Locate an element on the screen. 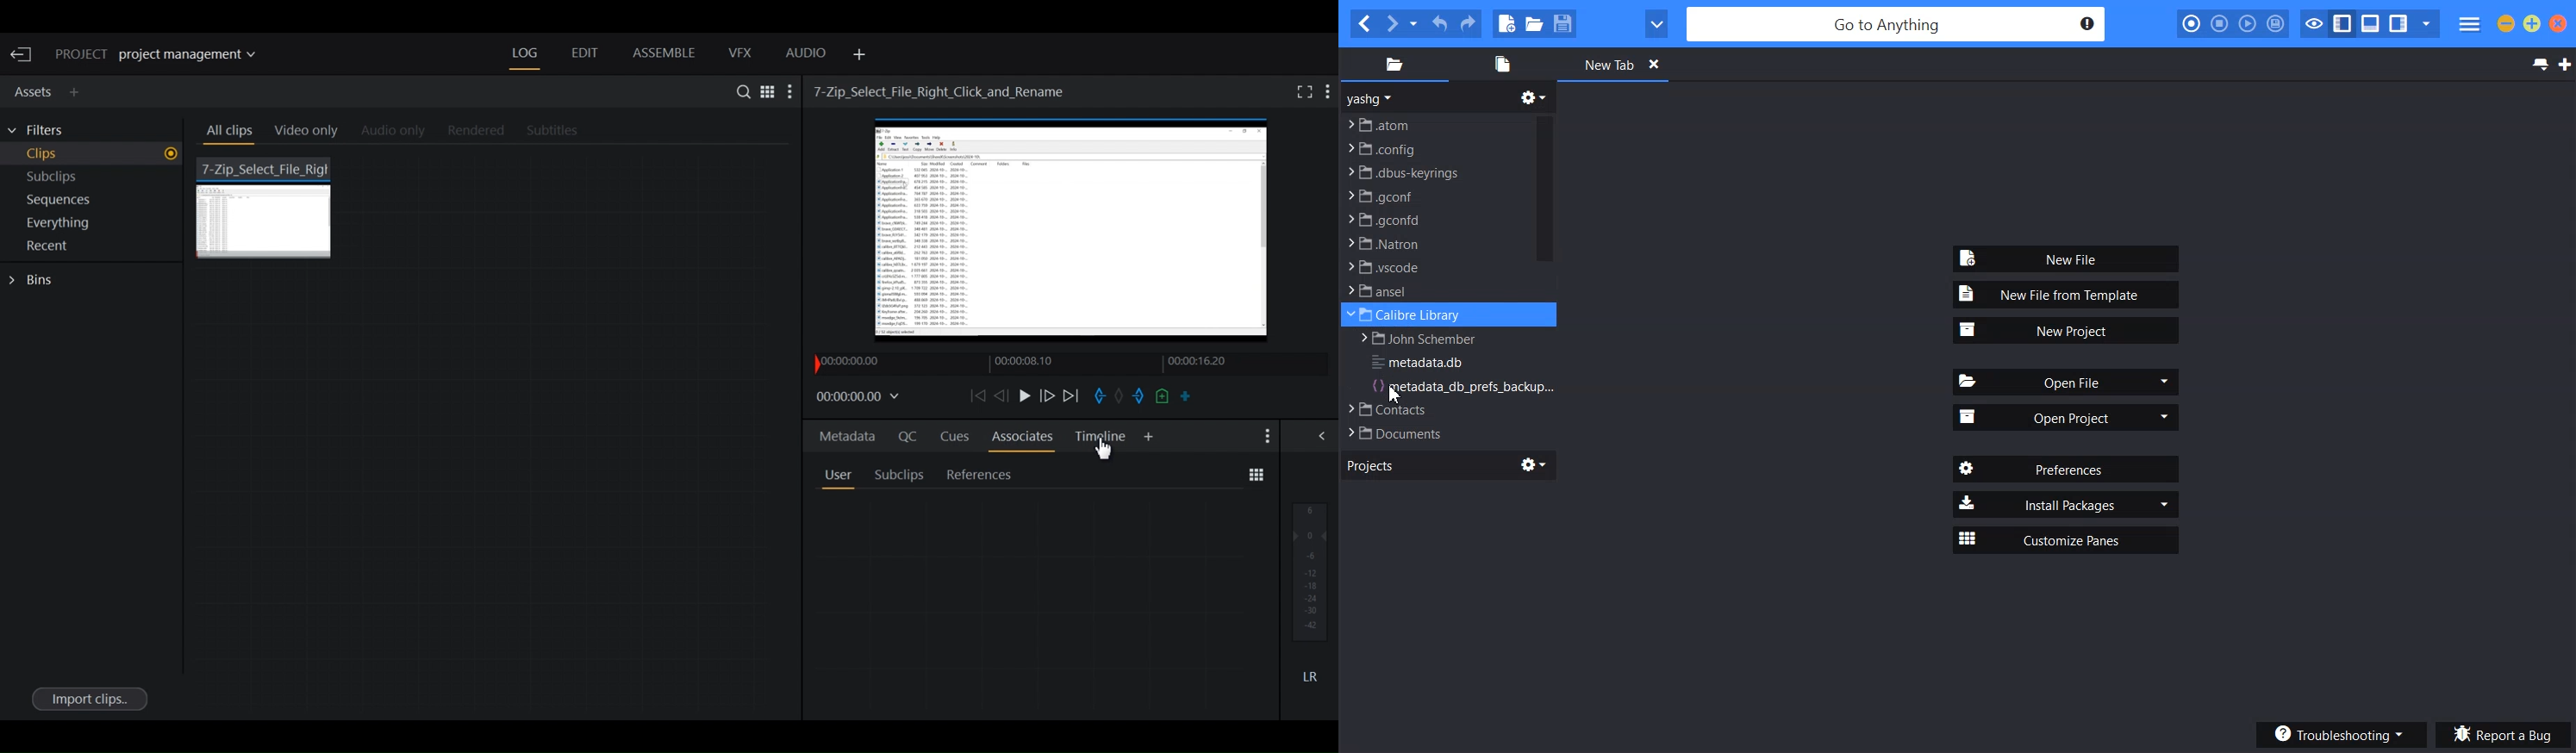 This screenshot has height=756, width=2576. Nudge frame forward is located at coordinates (1049, 395).